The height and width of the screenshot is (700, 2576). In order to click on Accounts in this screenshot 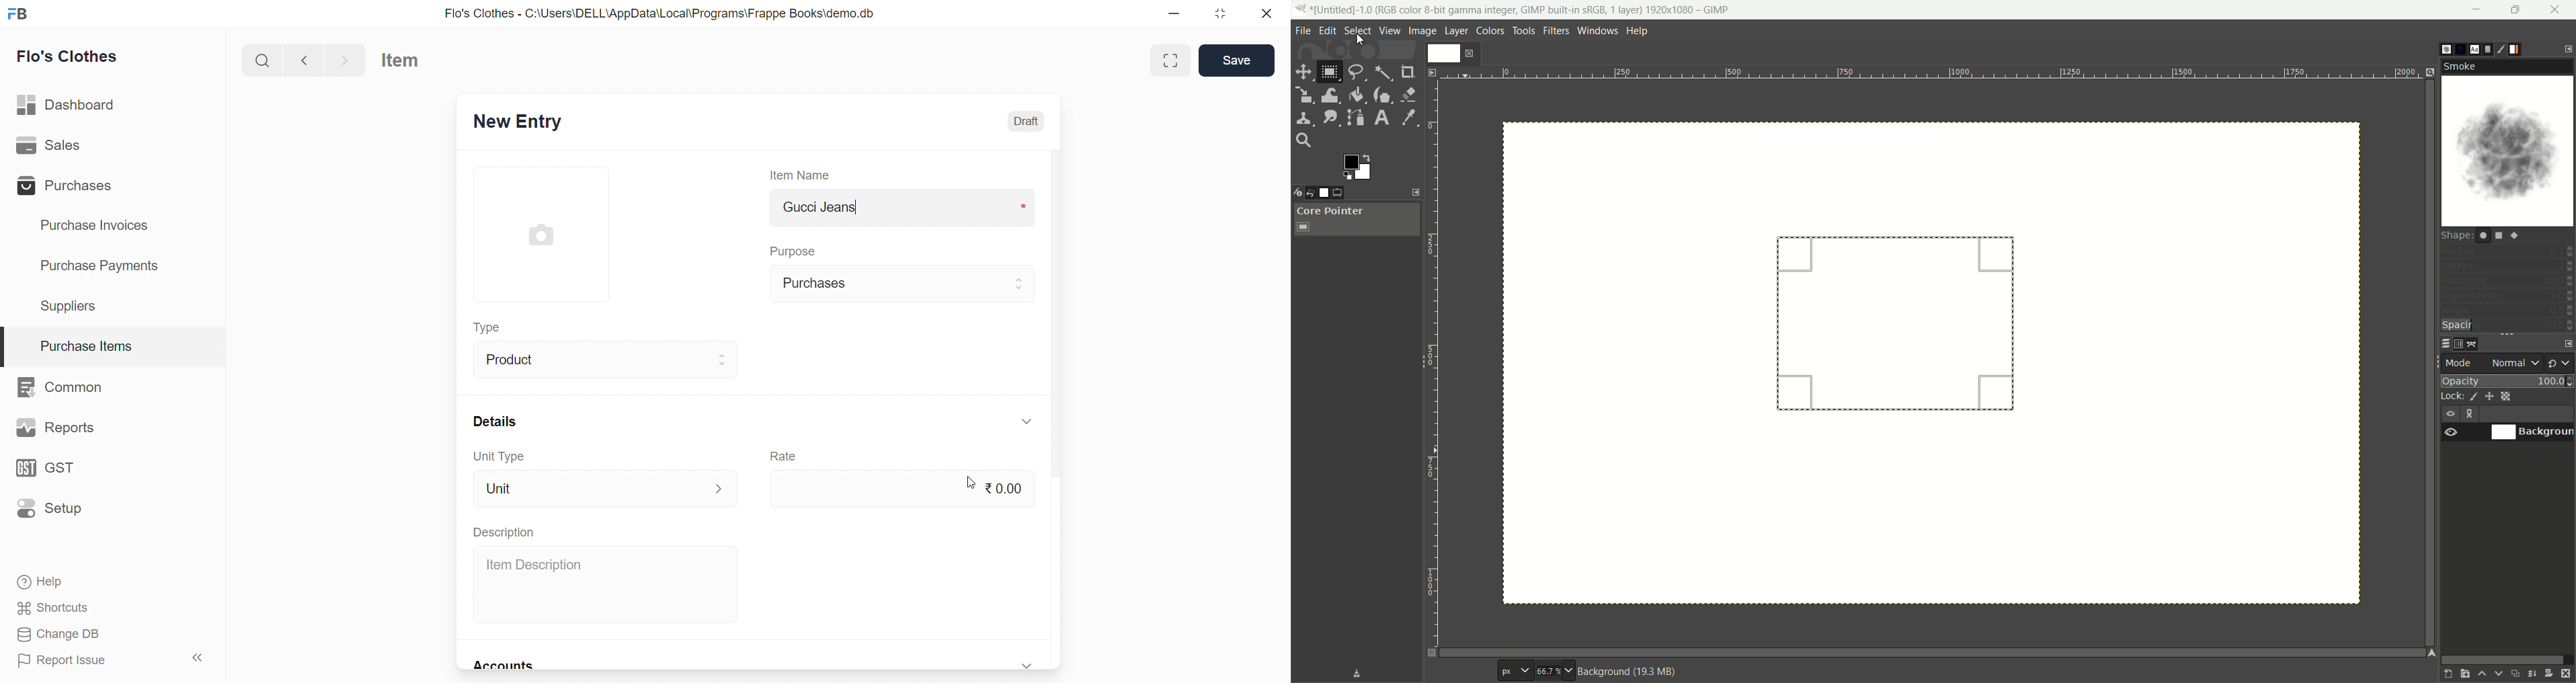, I will do `click(508, 666)`.